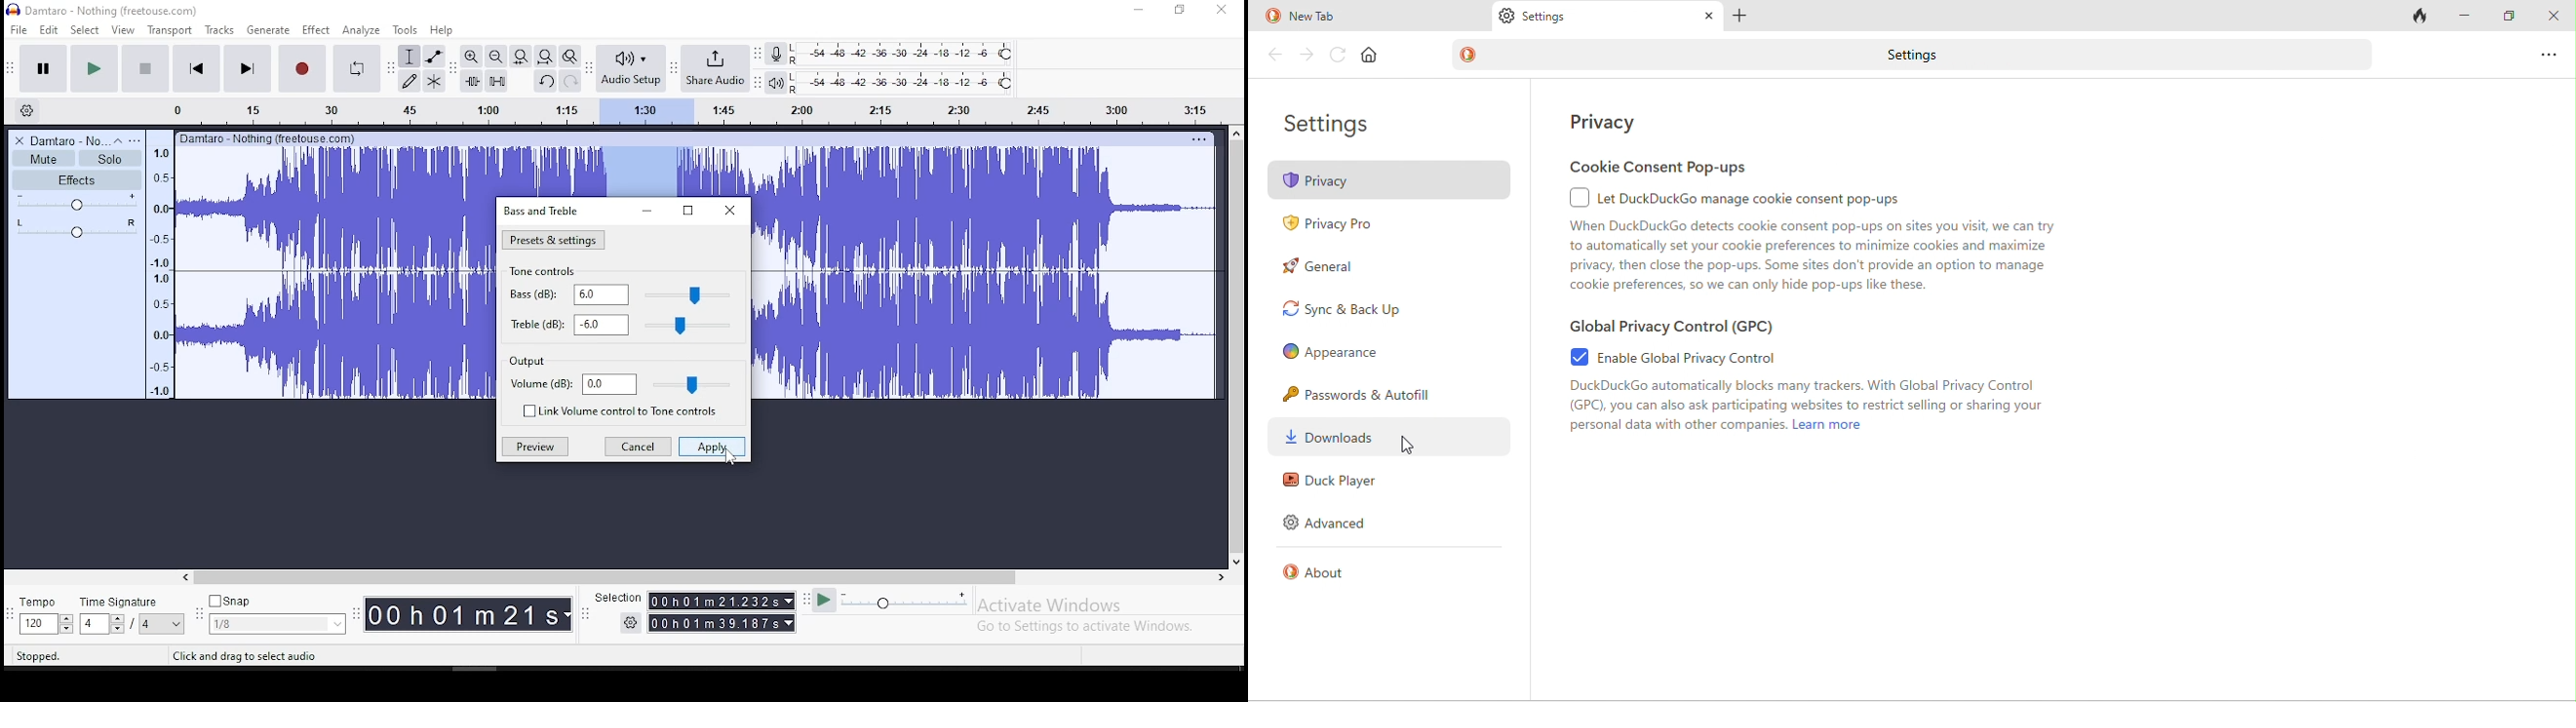 This screenshot has width=2576, height=728. I want to click on , so click(11, 66).